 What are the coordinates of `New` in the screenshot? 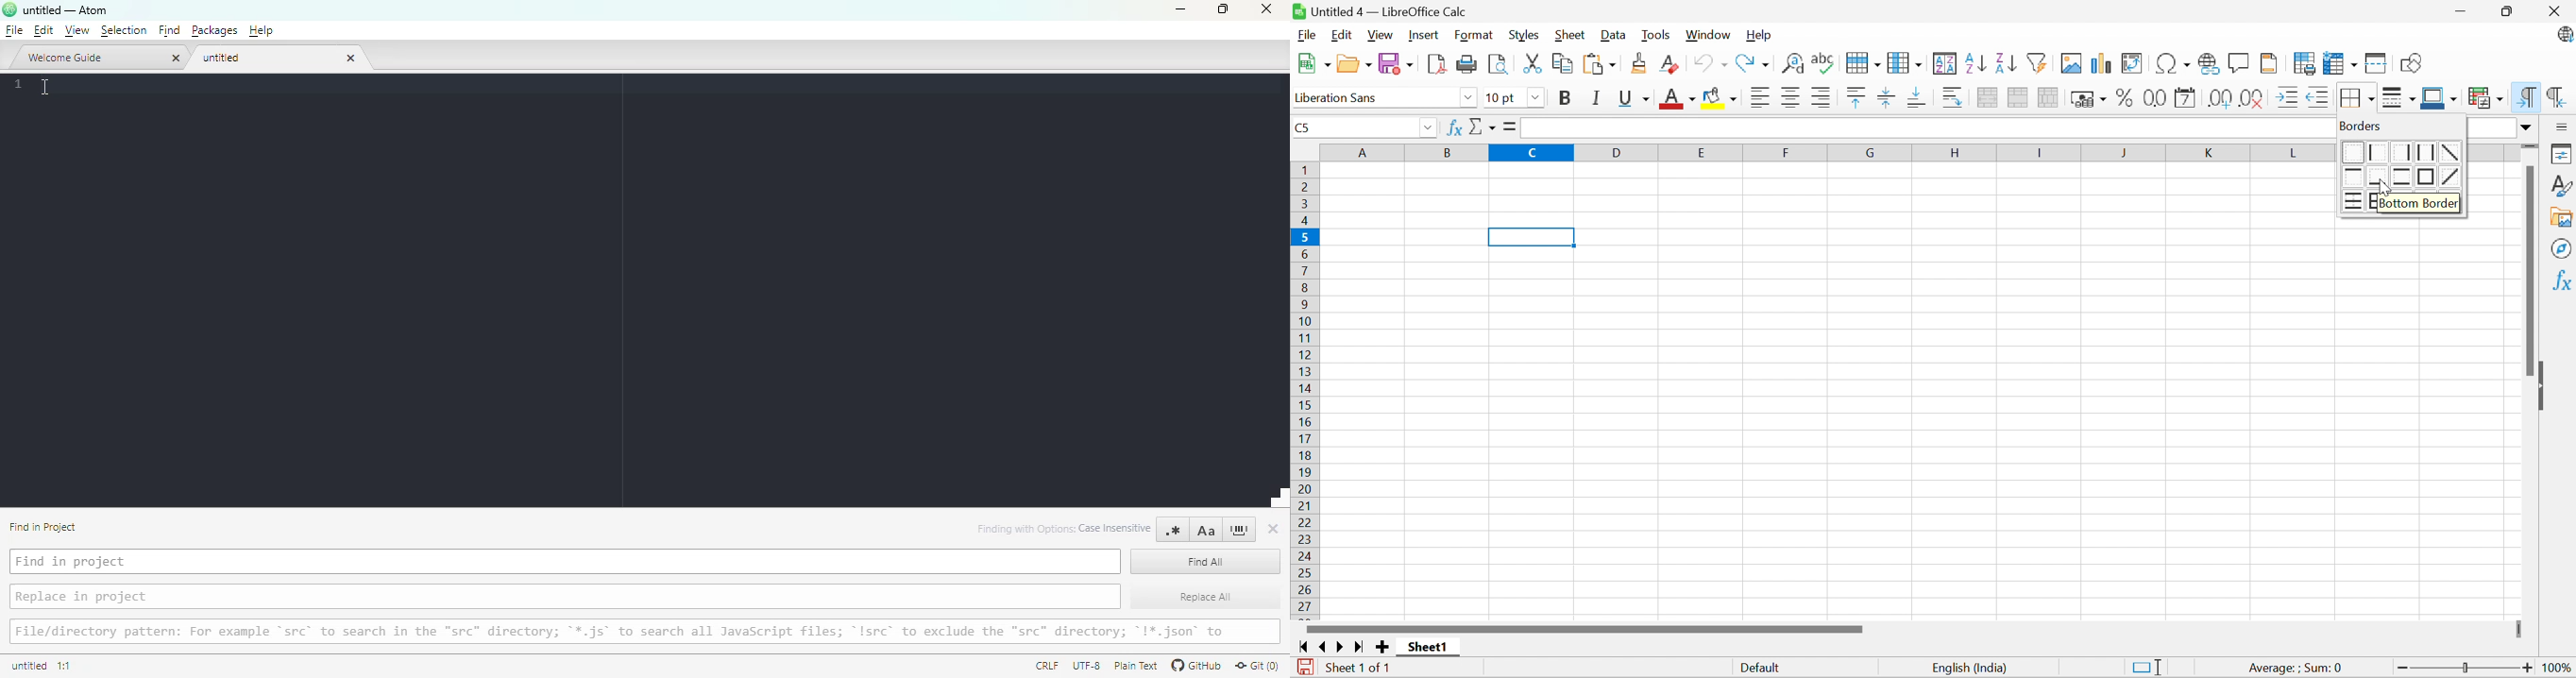 It's located at (1313, 64).